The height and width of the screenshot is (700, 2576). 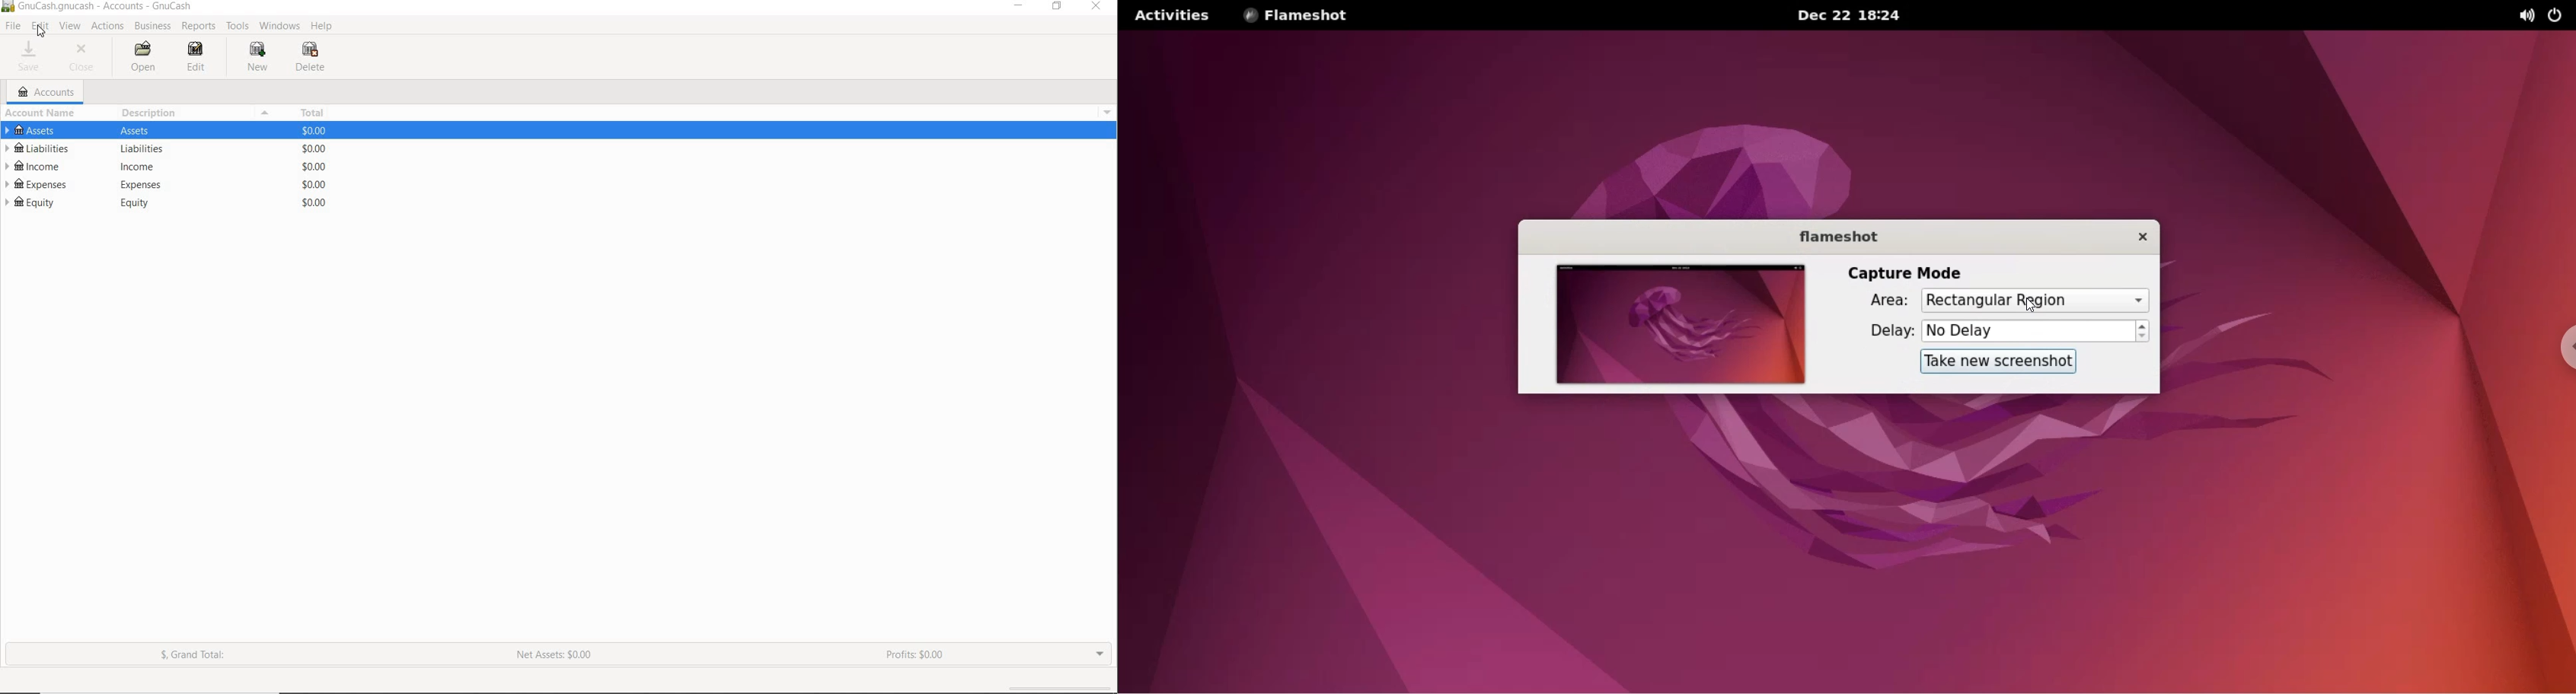 I want to click on ACCOUNTS, so click(x=47, y=92).